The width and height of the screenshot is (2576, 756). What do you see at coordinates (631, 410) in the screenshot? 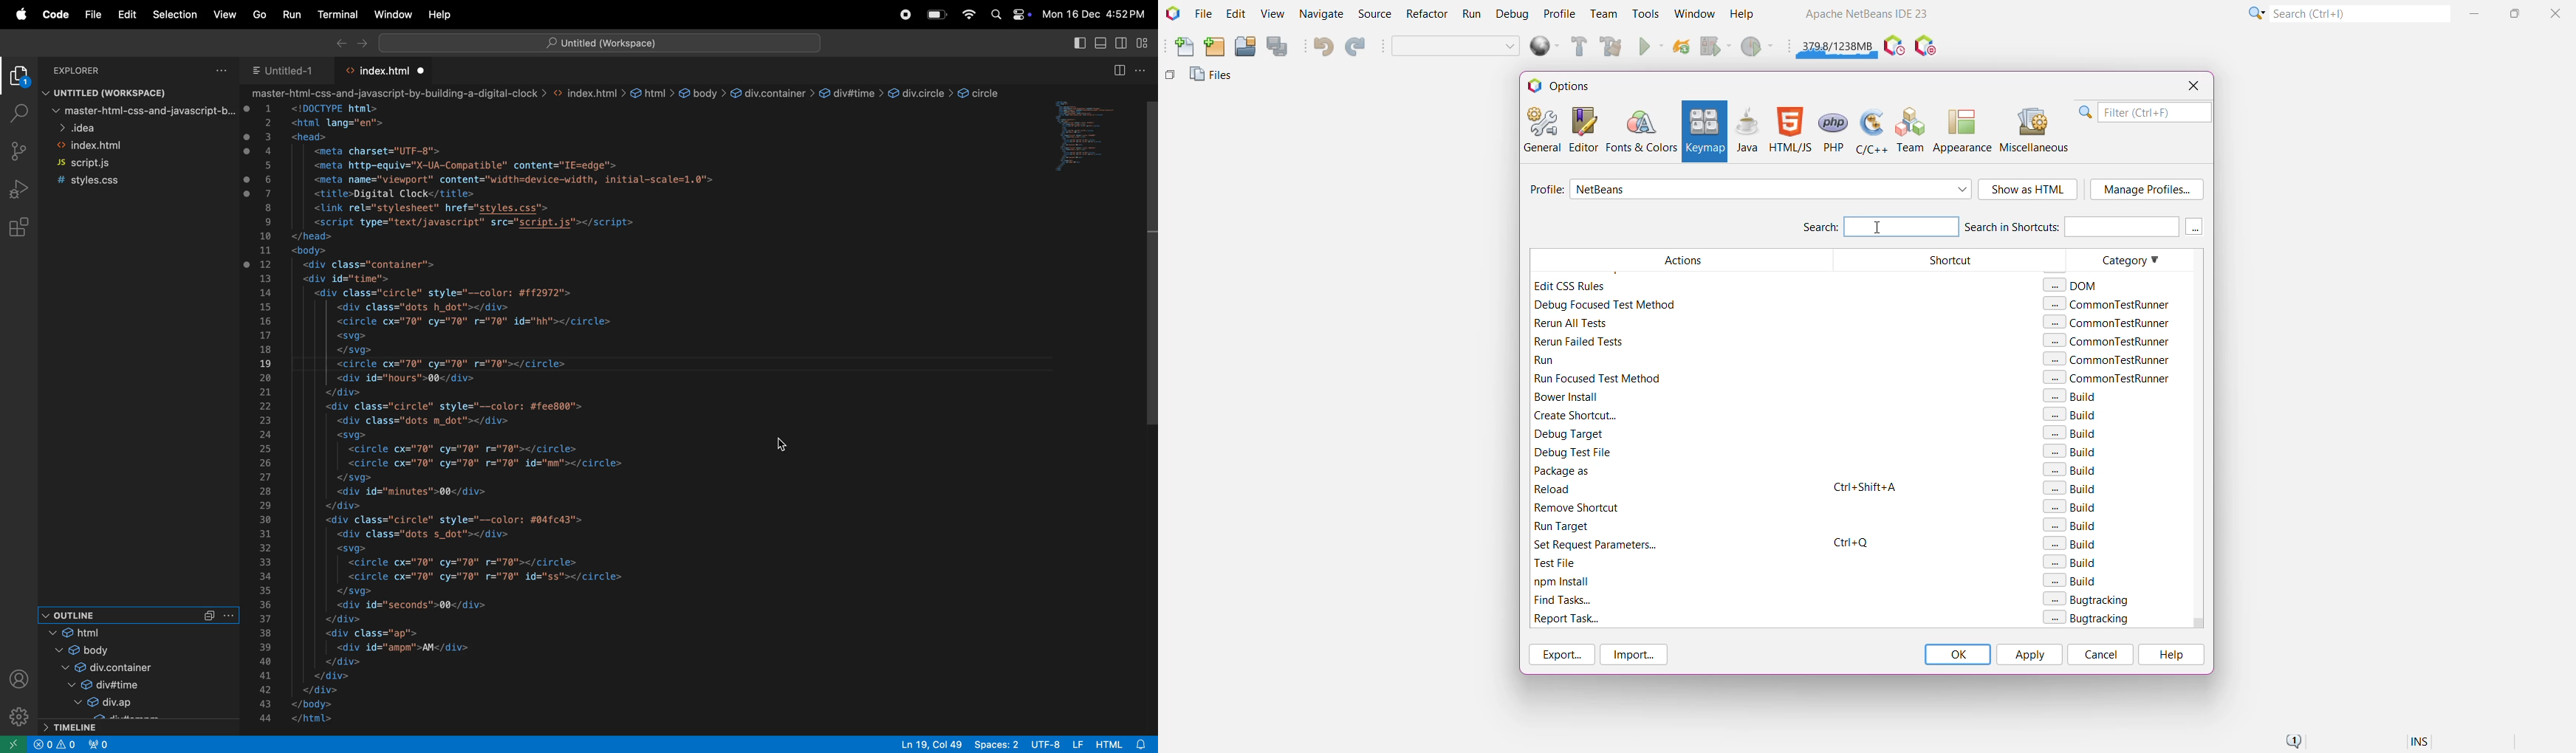
I see `code block about the web page using html` at bounding box center [631, 410].